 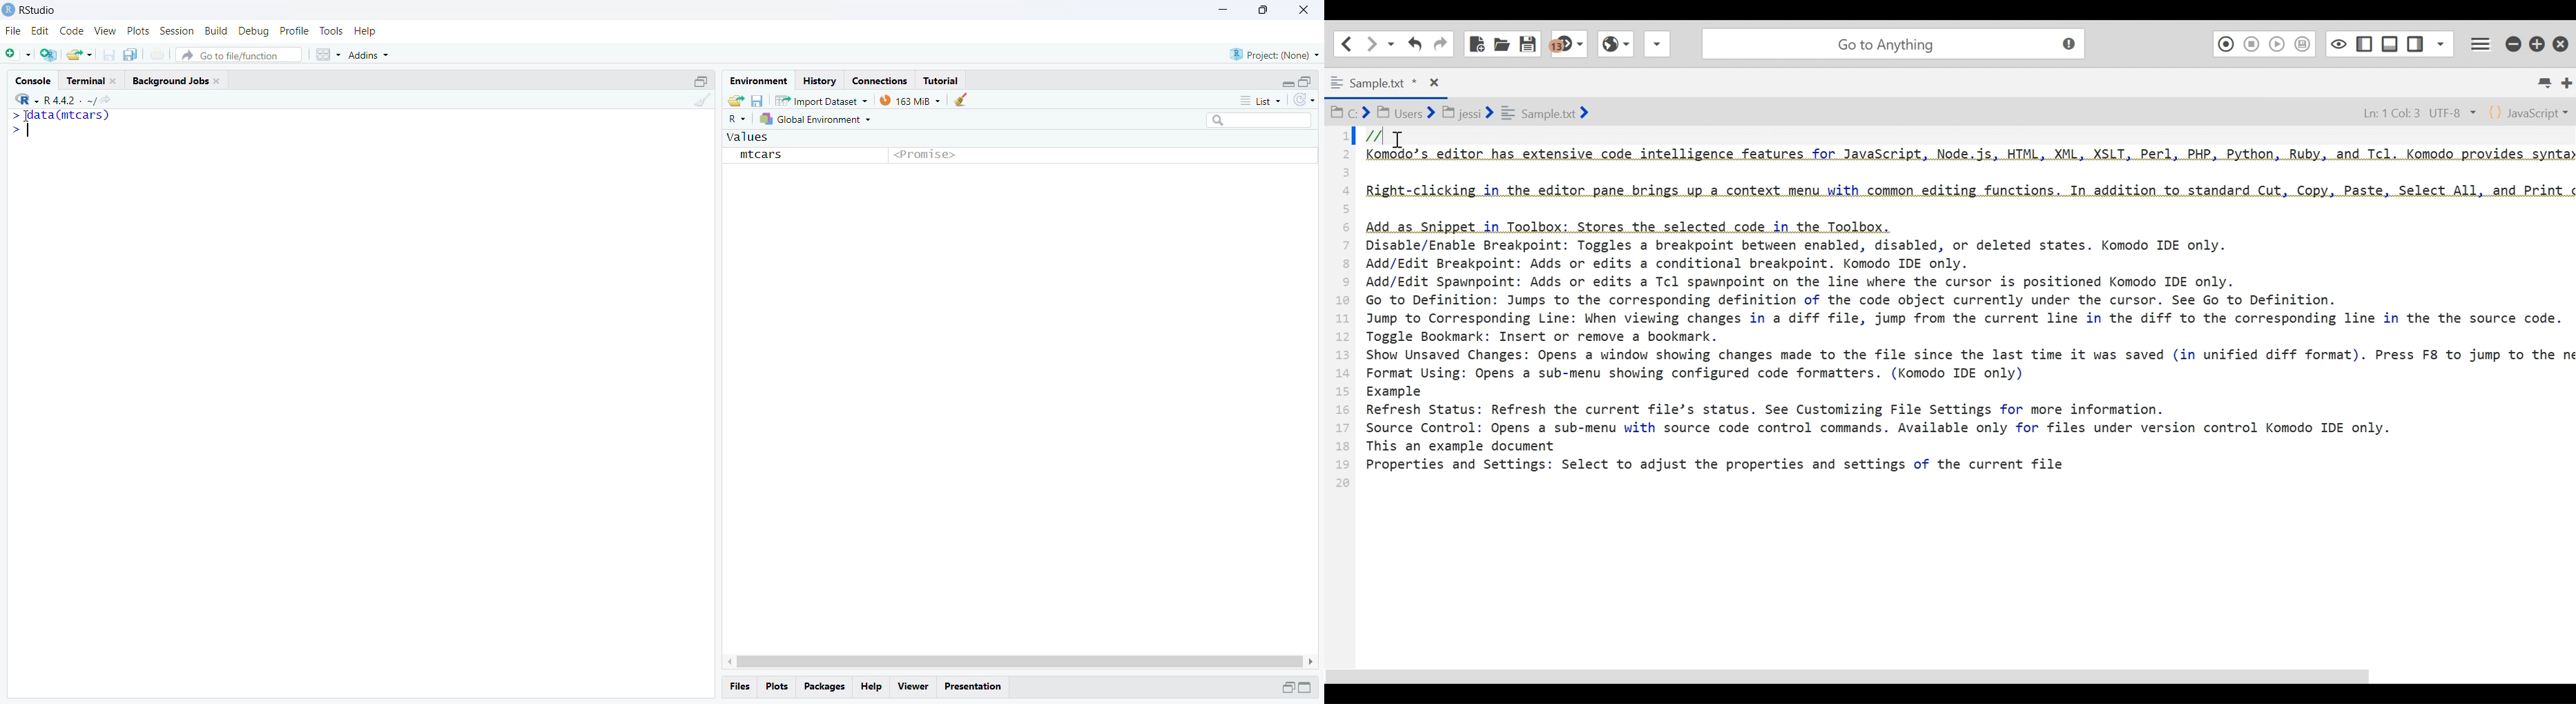 I want to click on scrollbar, so click(x=1020, y=661).